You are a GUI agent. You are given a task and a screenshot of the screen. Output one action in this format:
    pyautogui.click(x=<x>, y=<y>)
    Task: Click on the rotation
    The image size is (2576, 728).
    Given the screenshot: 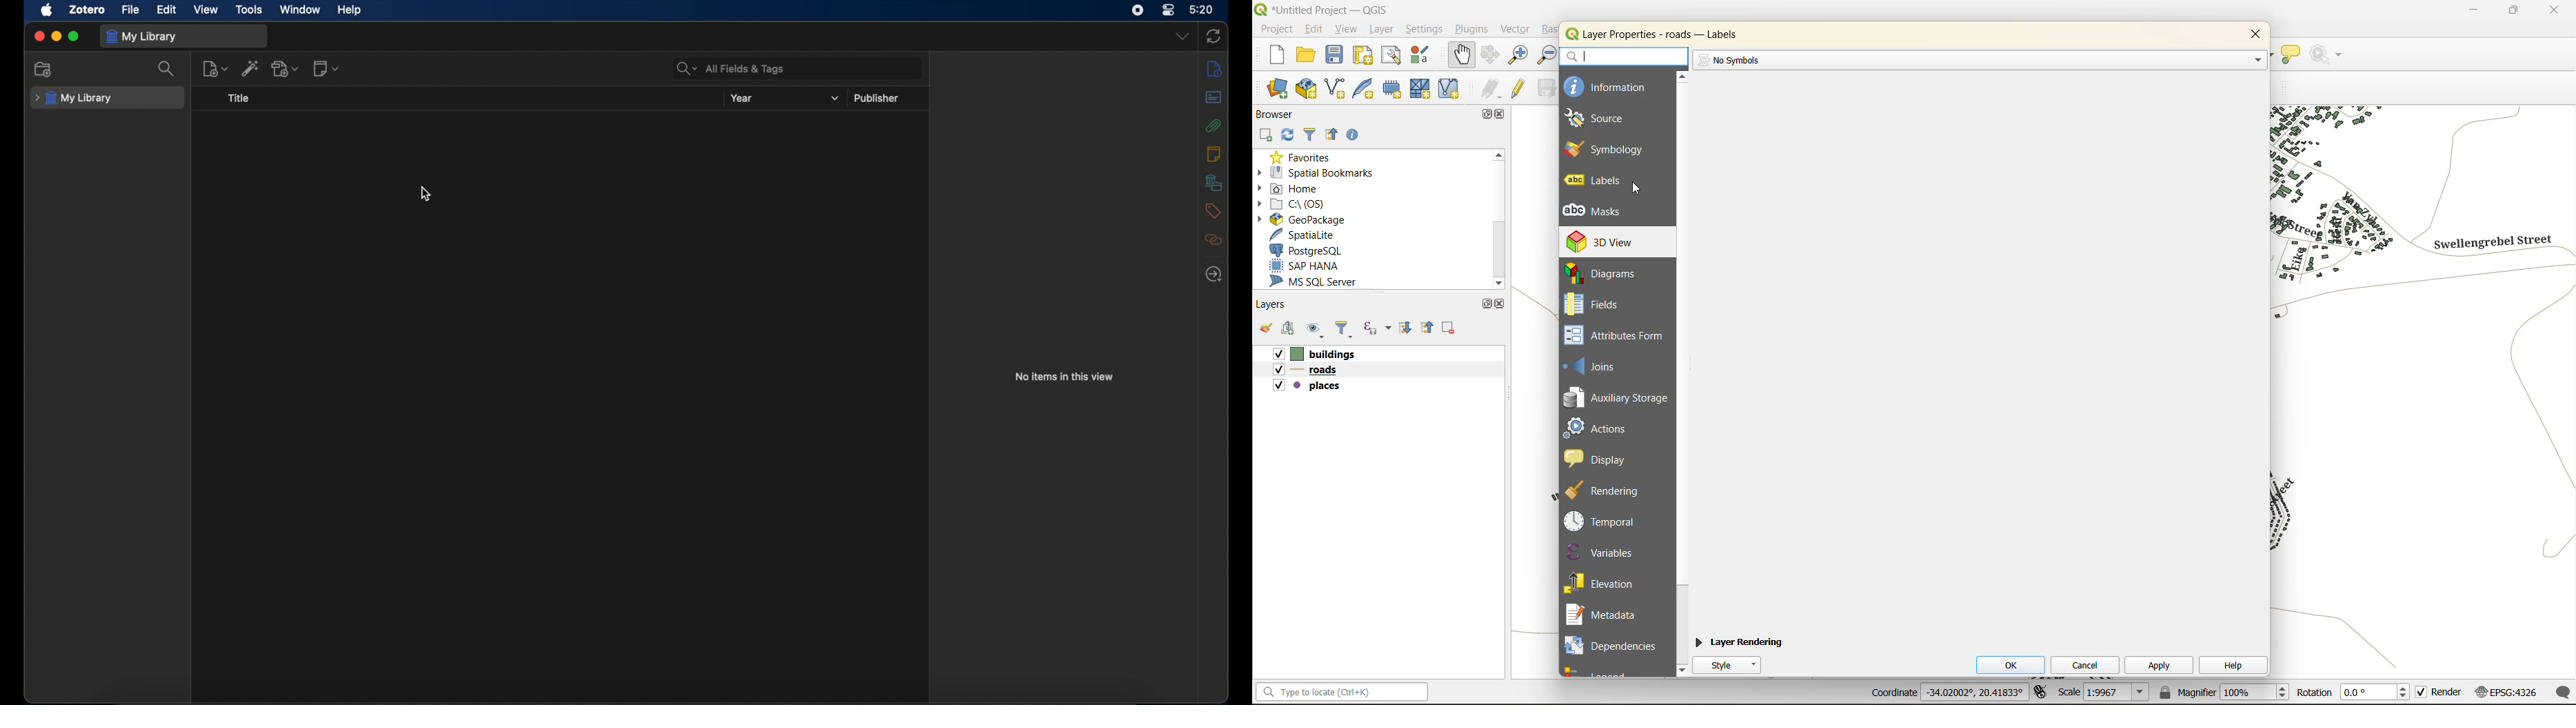 What is the action you would take?
    pyautogui.click(x=2351, y=691)
    